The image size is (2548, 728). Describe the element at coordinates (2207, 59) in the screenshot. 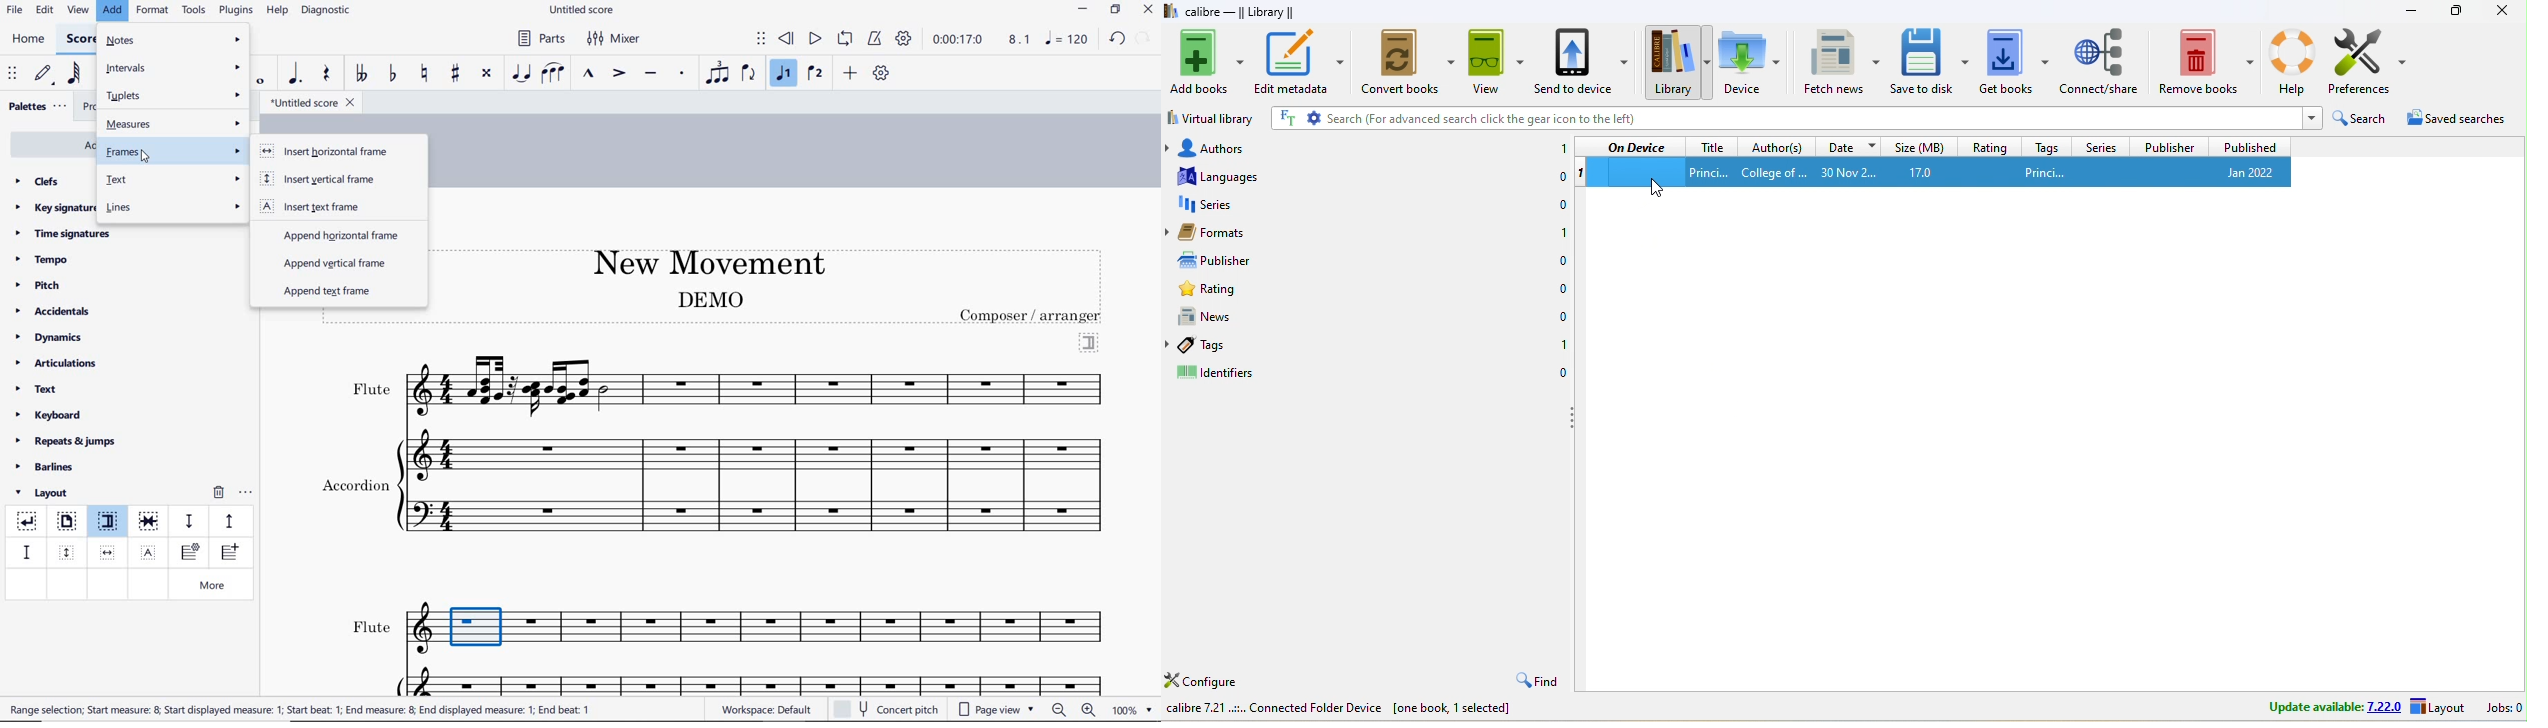

I see `remove books` at that location.